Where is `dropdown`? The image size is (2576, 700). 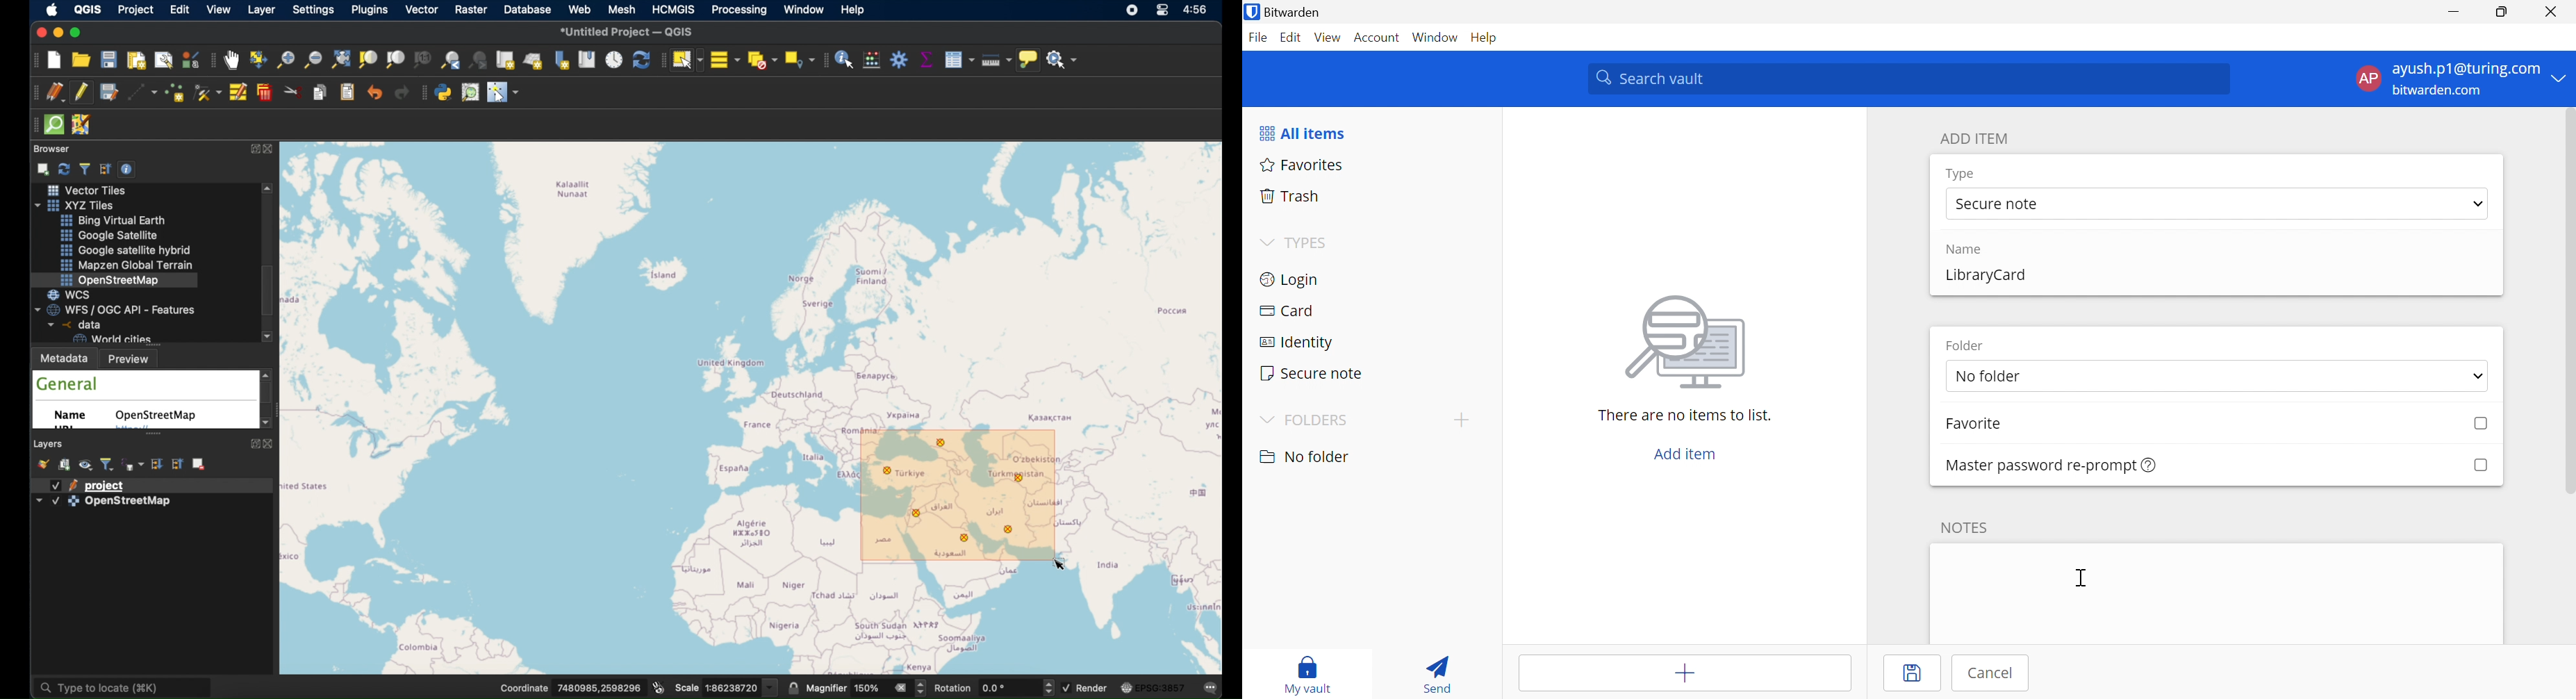
dropdown is located at coordinates (38, 500).